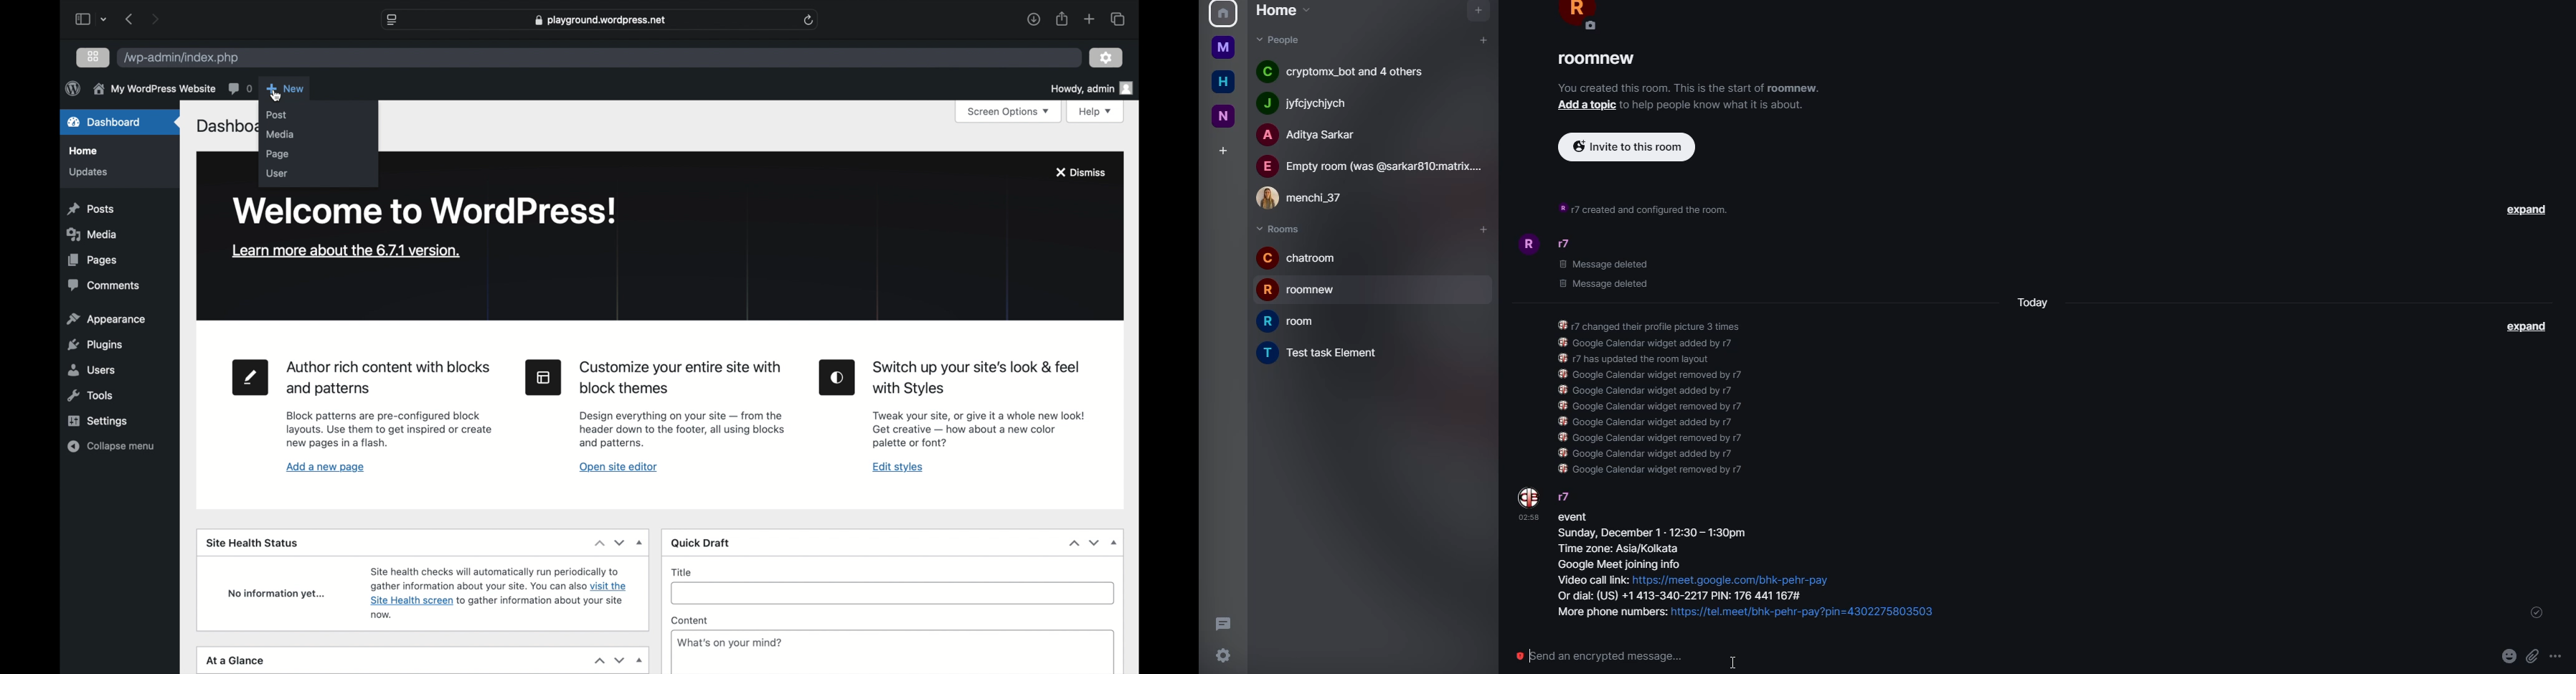 This screenshot has width=2576, height=700. Describe the element at coordinates (1717, 104) in the screenshot. I see `info` at that location.